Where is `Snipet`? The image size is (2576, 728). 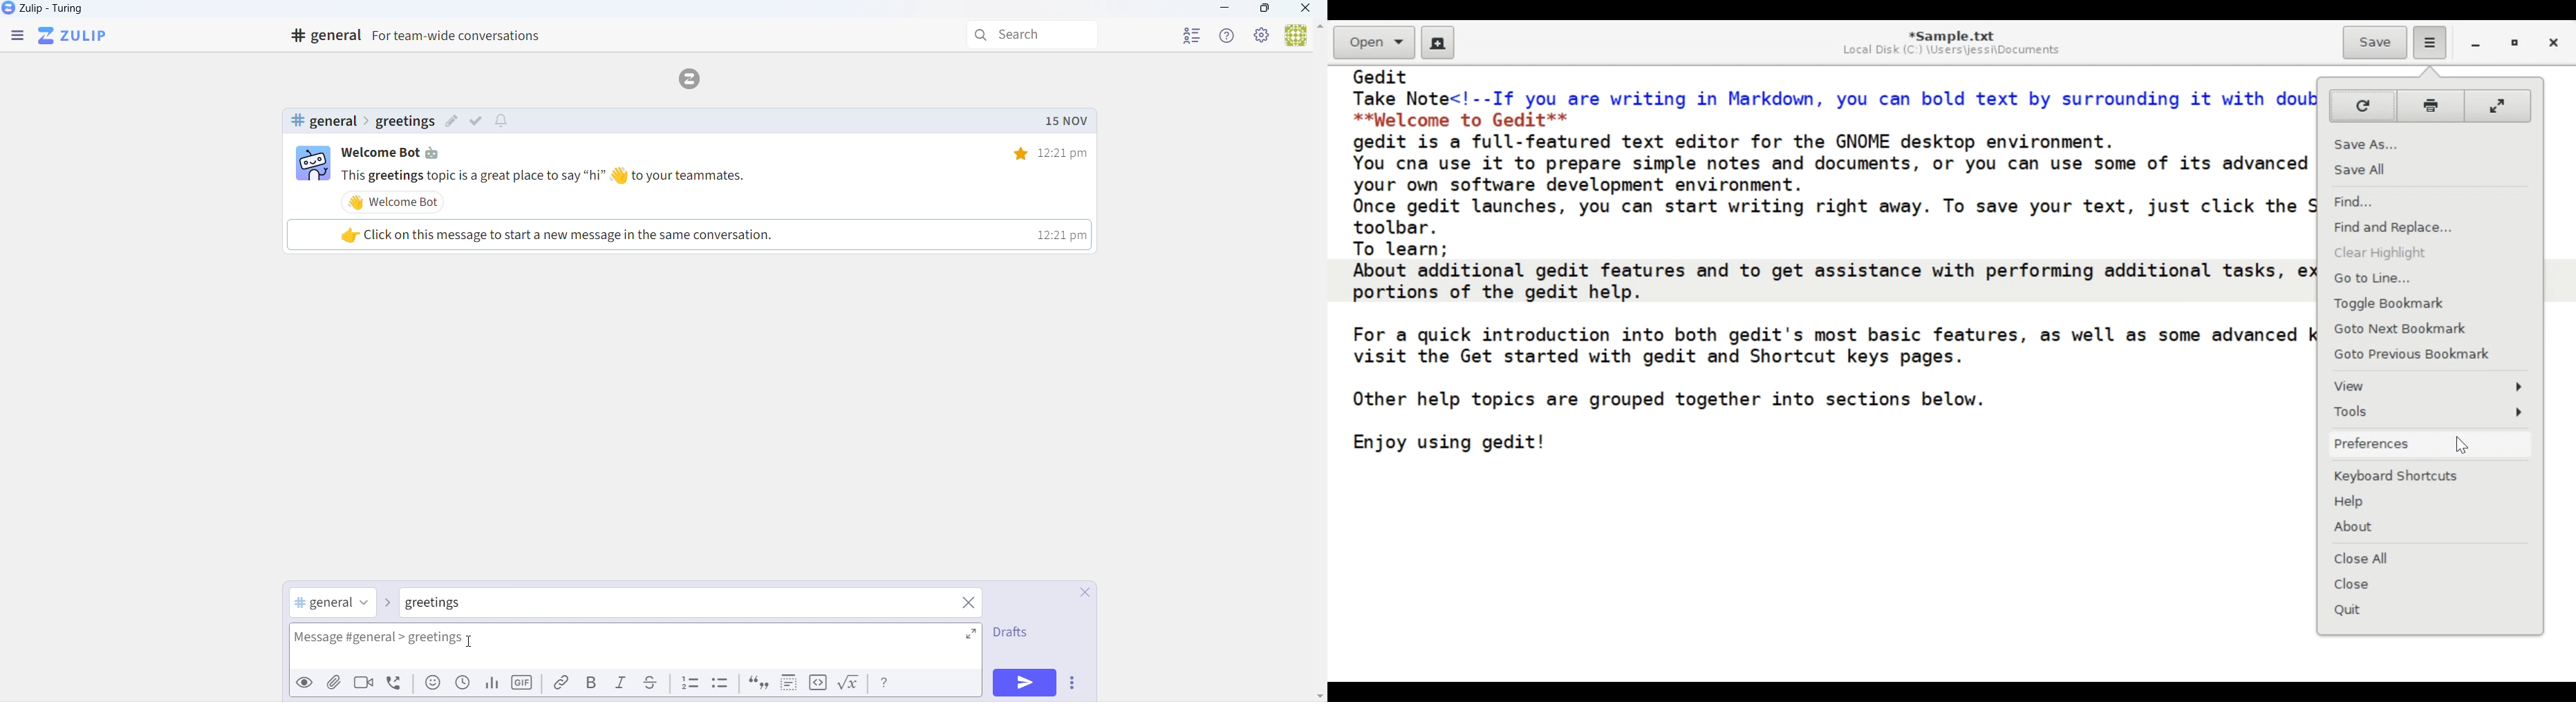 Snipet is located at coordinates (722, 685).